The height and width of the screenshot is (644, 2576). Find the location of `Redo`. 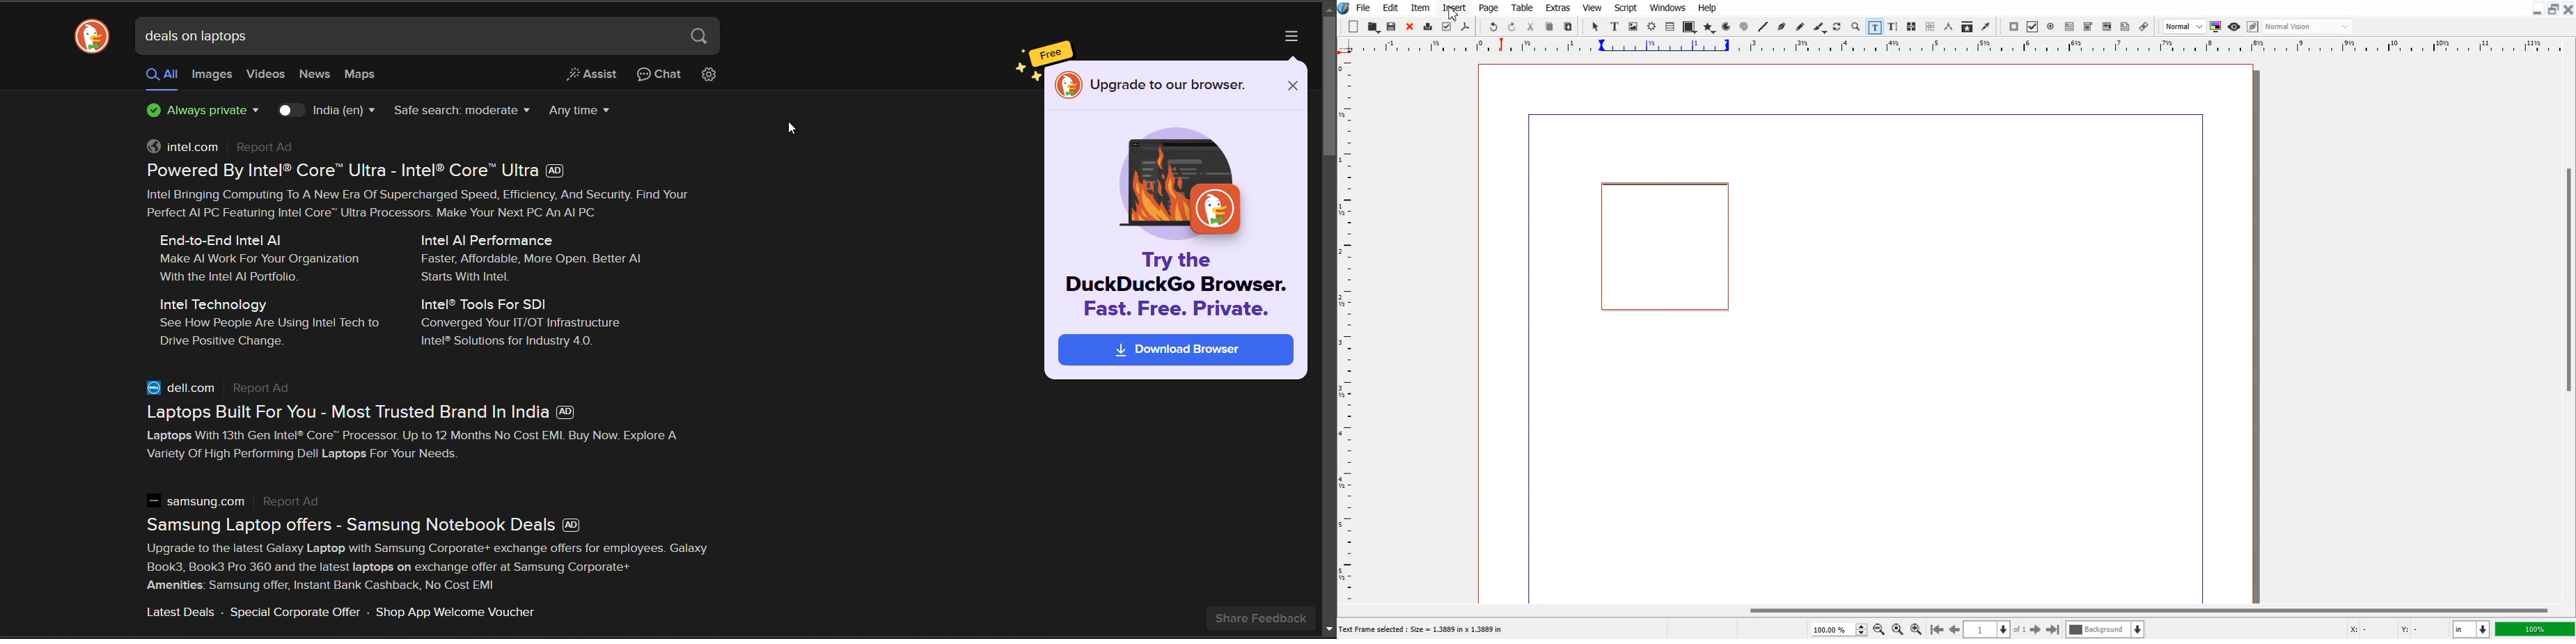

Redo is located at coordinates (1512, 27).